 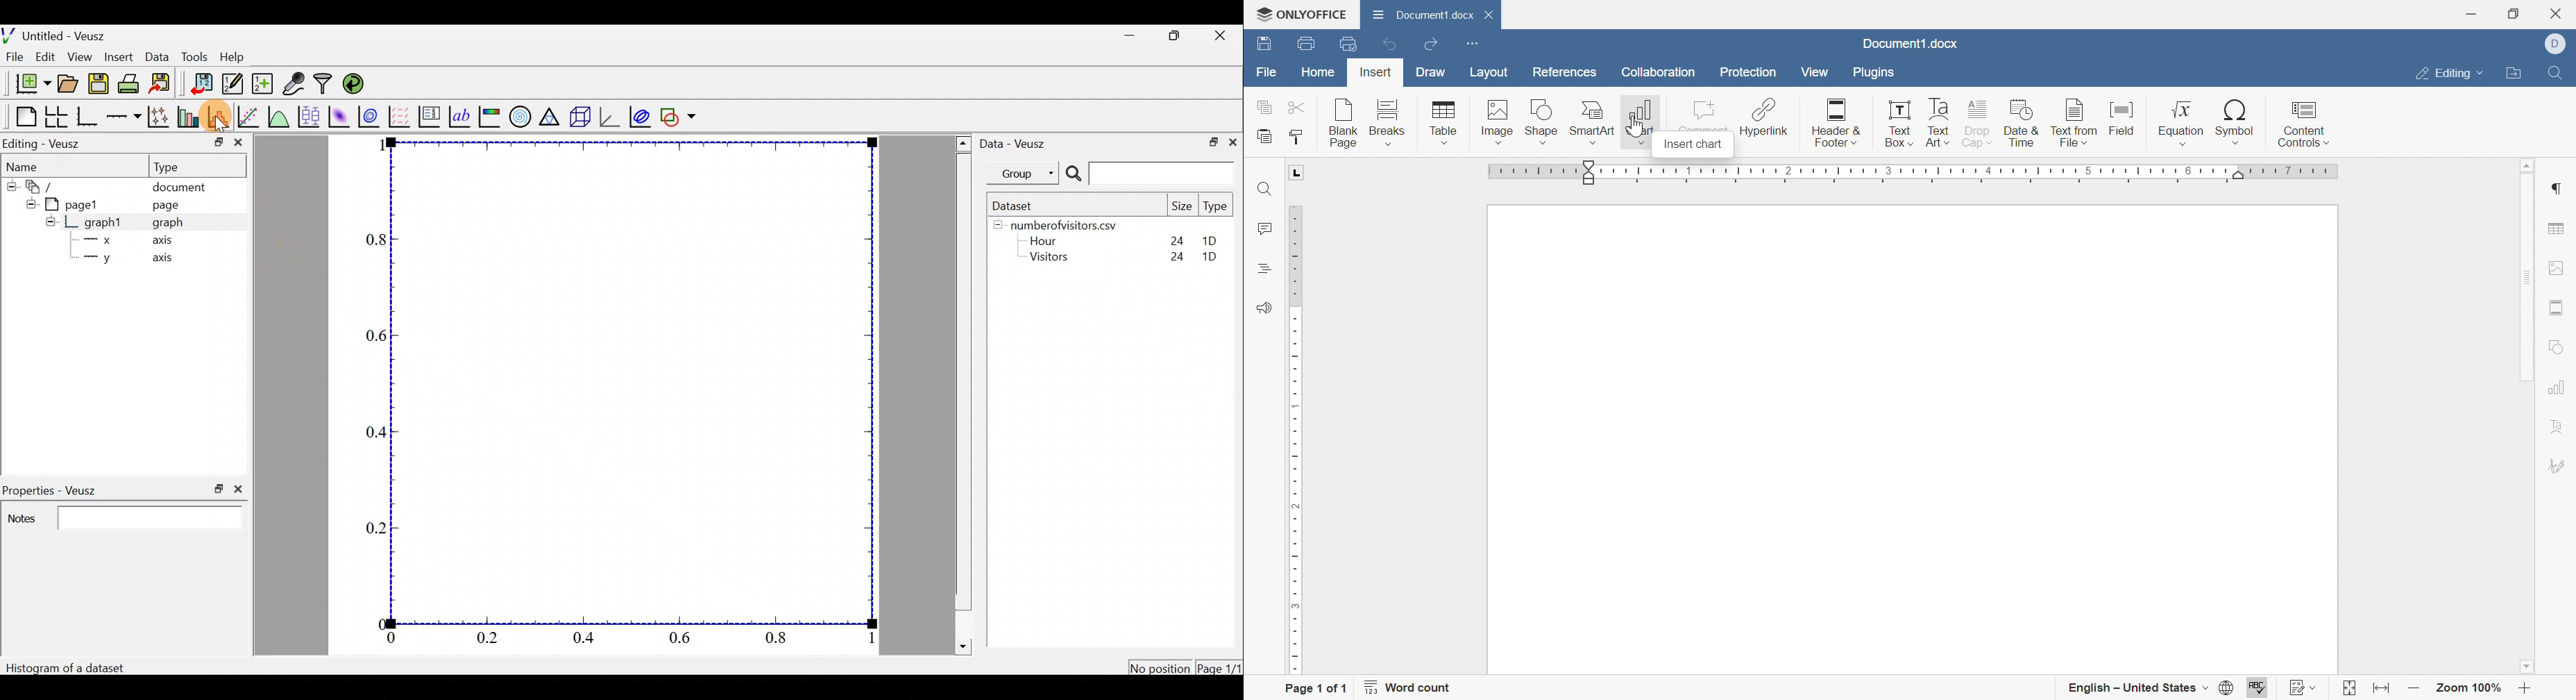 What do you see at coordinates (1223, 38) in the screenshot?
I see `close` at bounding box center [1223, 38].